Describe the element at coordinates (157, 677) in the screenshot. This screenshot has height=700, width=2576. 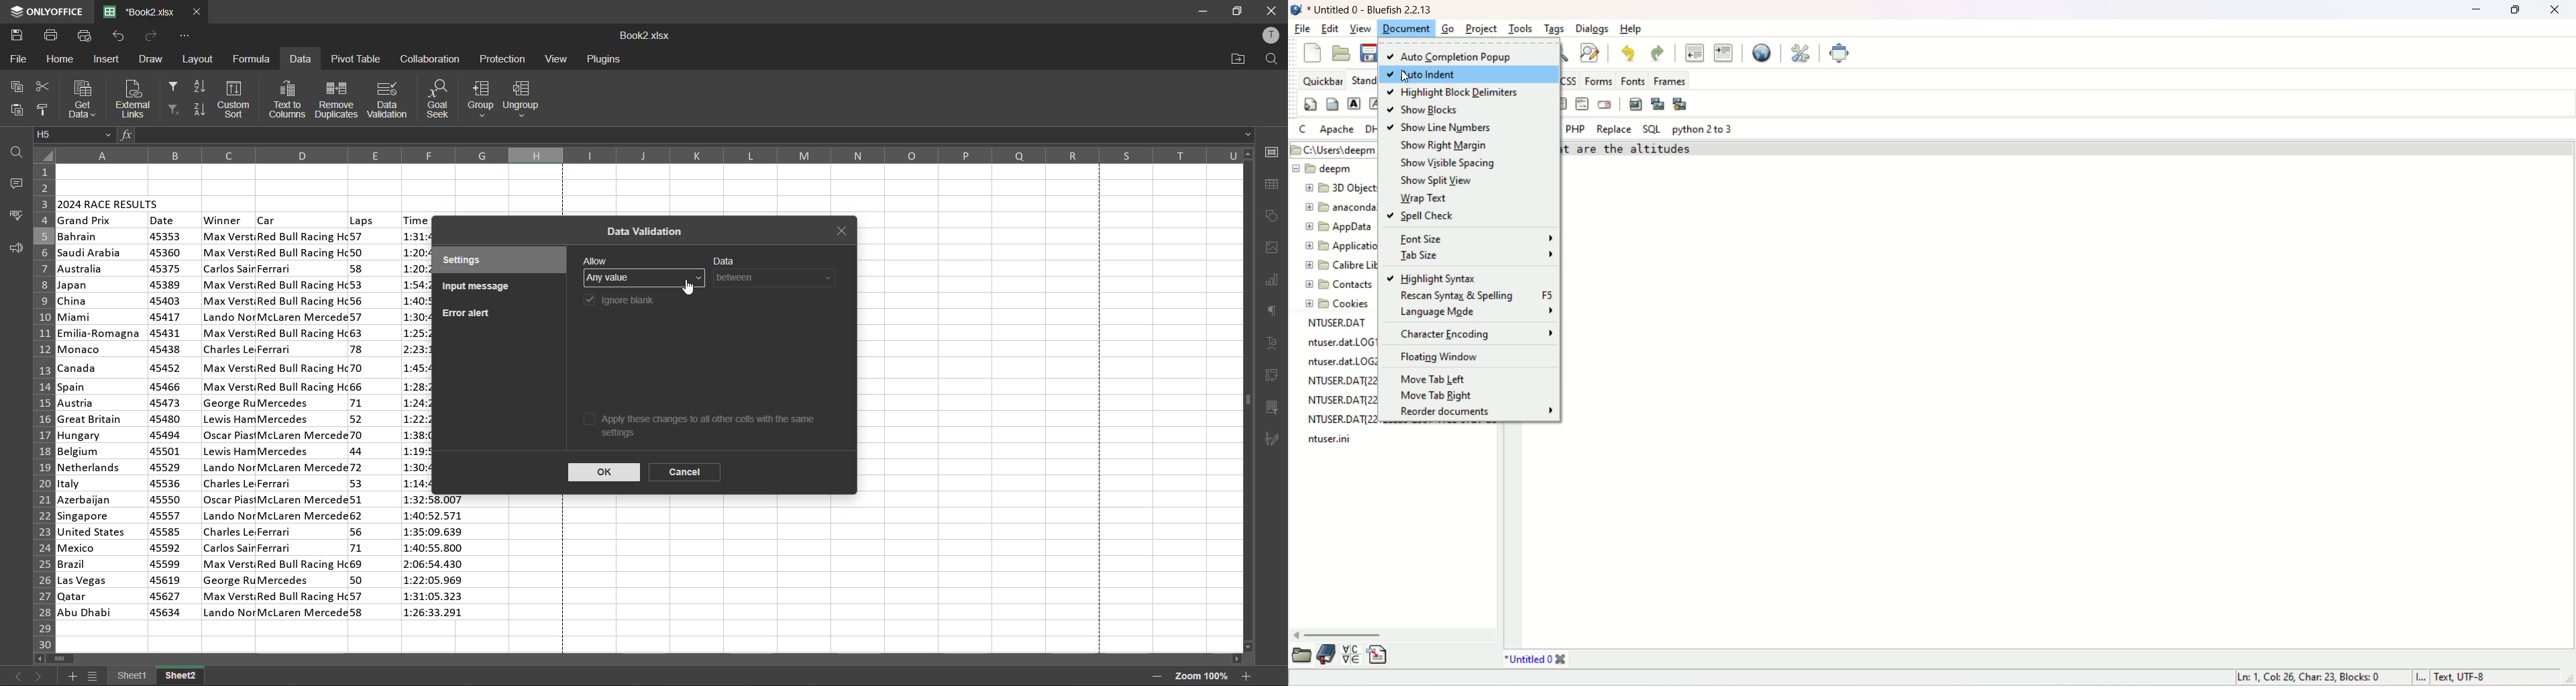
I see `sheet names` at that location.